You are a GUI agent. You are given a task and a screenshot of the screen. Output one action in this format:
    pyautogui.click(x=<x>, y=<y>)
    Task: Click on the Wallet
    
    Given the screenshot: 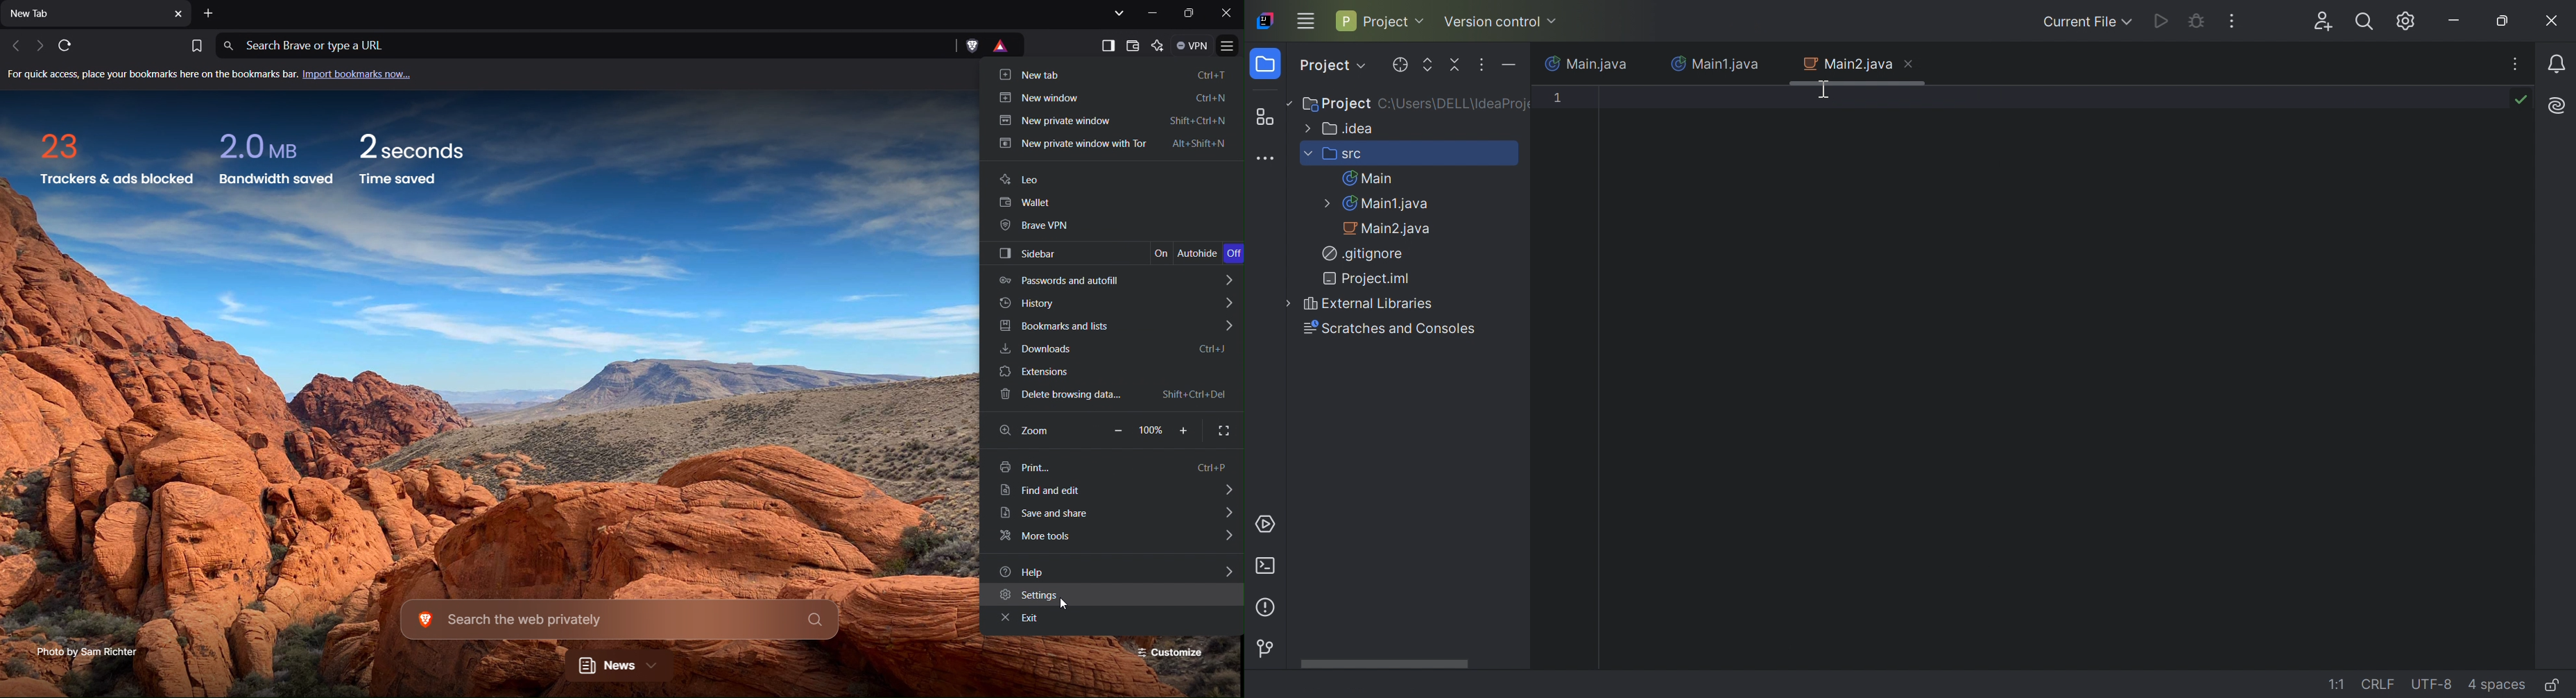 What is the action you would take?
    pyautogui.click(x=1111, y=203)
    